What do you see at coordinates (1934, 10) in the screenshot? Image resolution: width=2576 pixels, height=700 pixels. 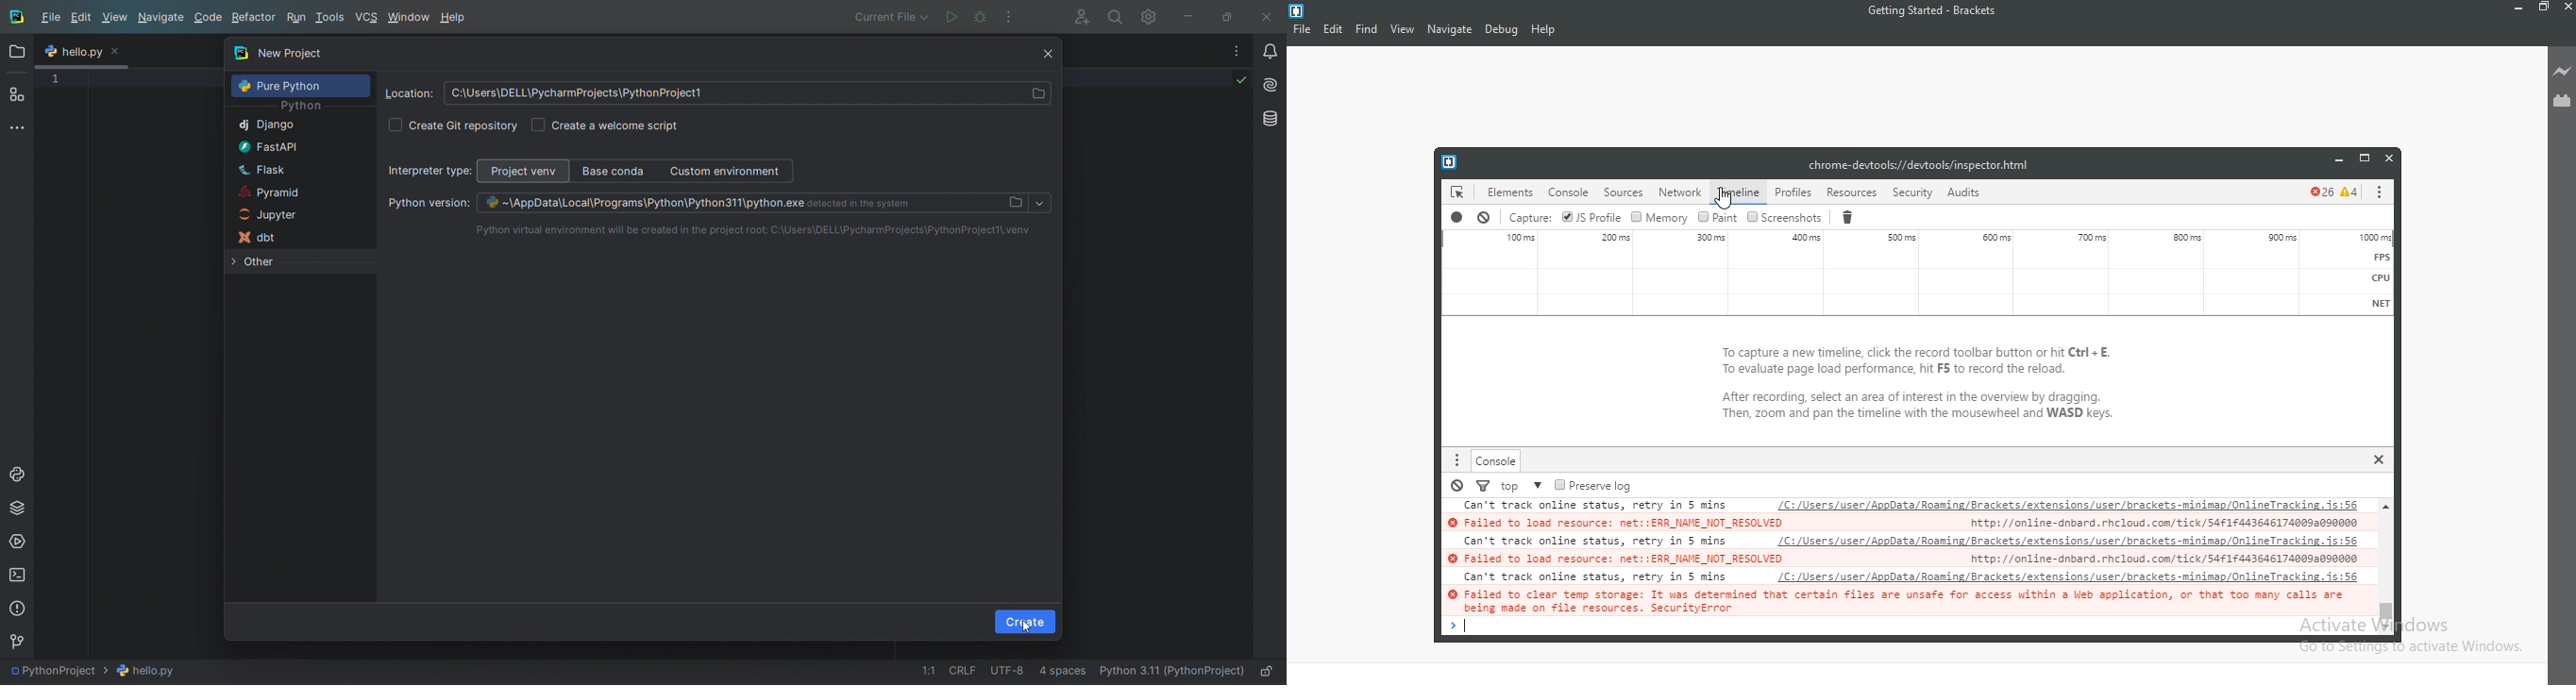 I see `Getting Started - Brackets` at bounding box center [1934, 10].